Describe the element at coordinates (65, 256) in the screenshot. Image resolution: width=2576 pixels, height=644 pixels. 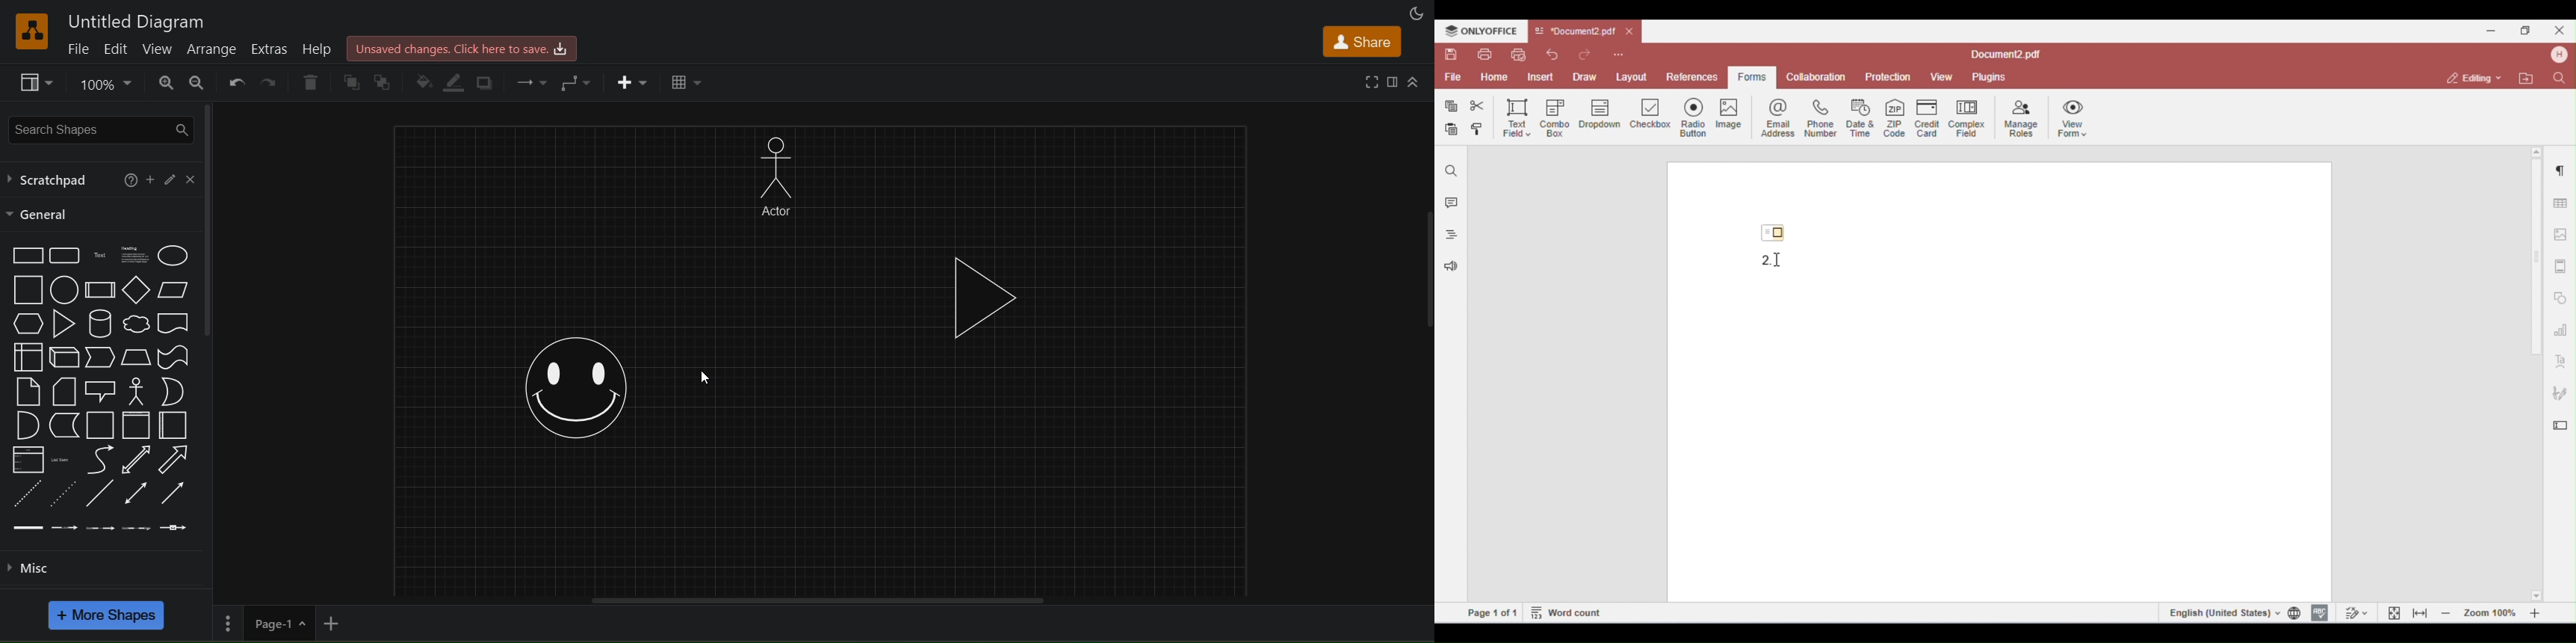
I see `rounded rectangle` at that location.